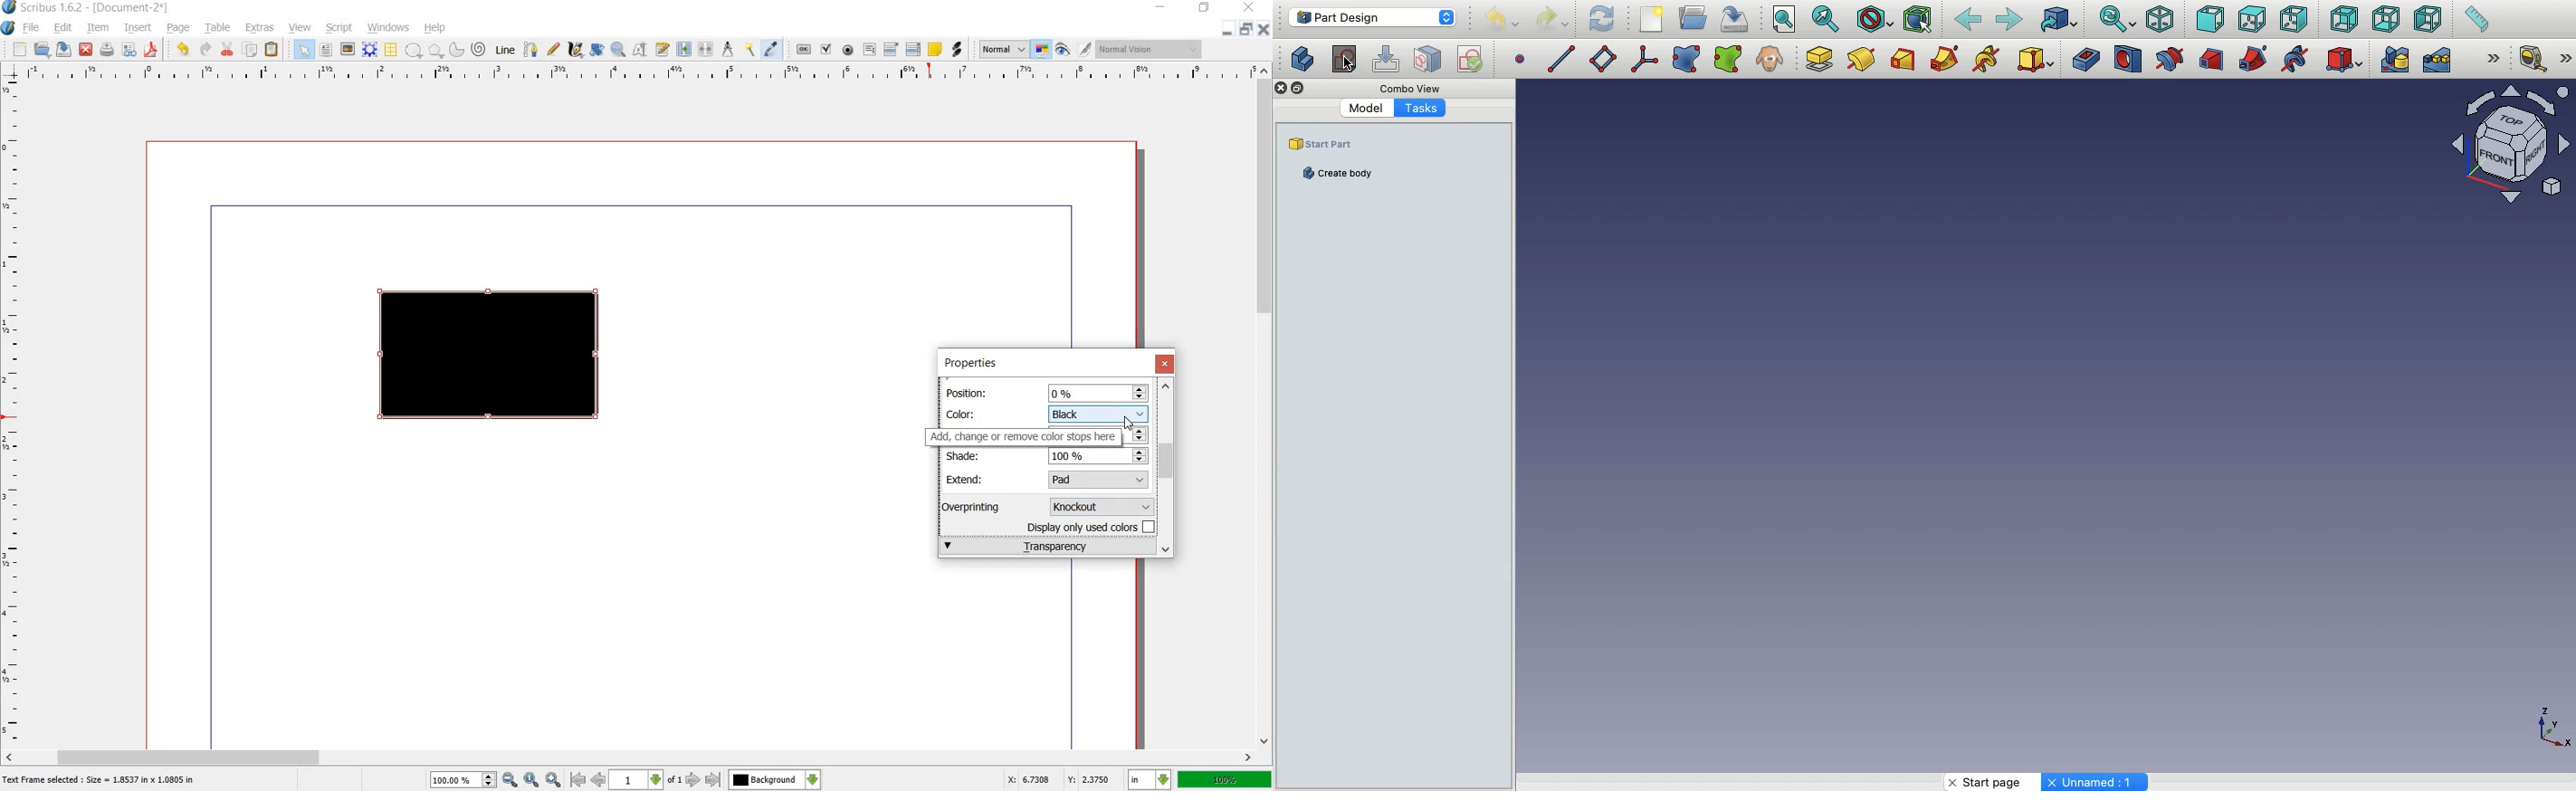 The height and width of the screenshot is (812, 2576). I want to click on 100%, so click(455, 780).